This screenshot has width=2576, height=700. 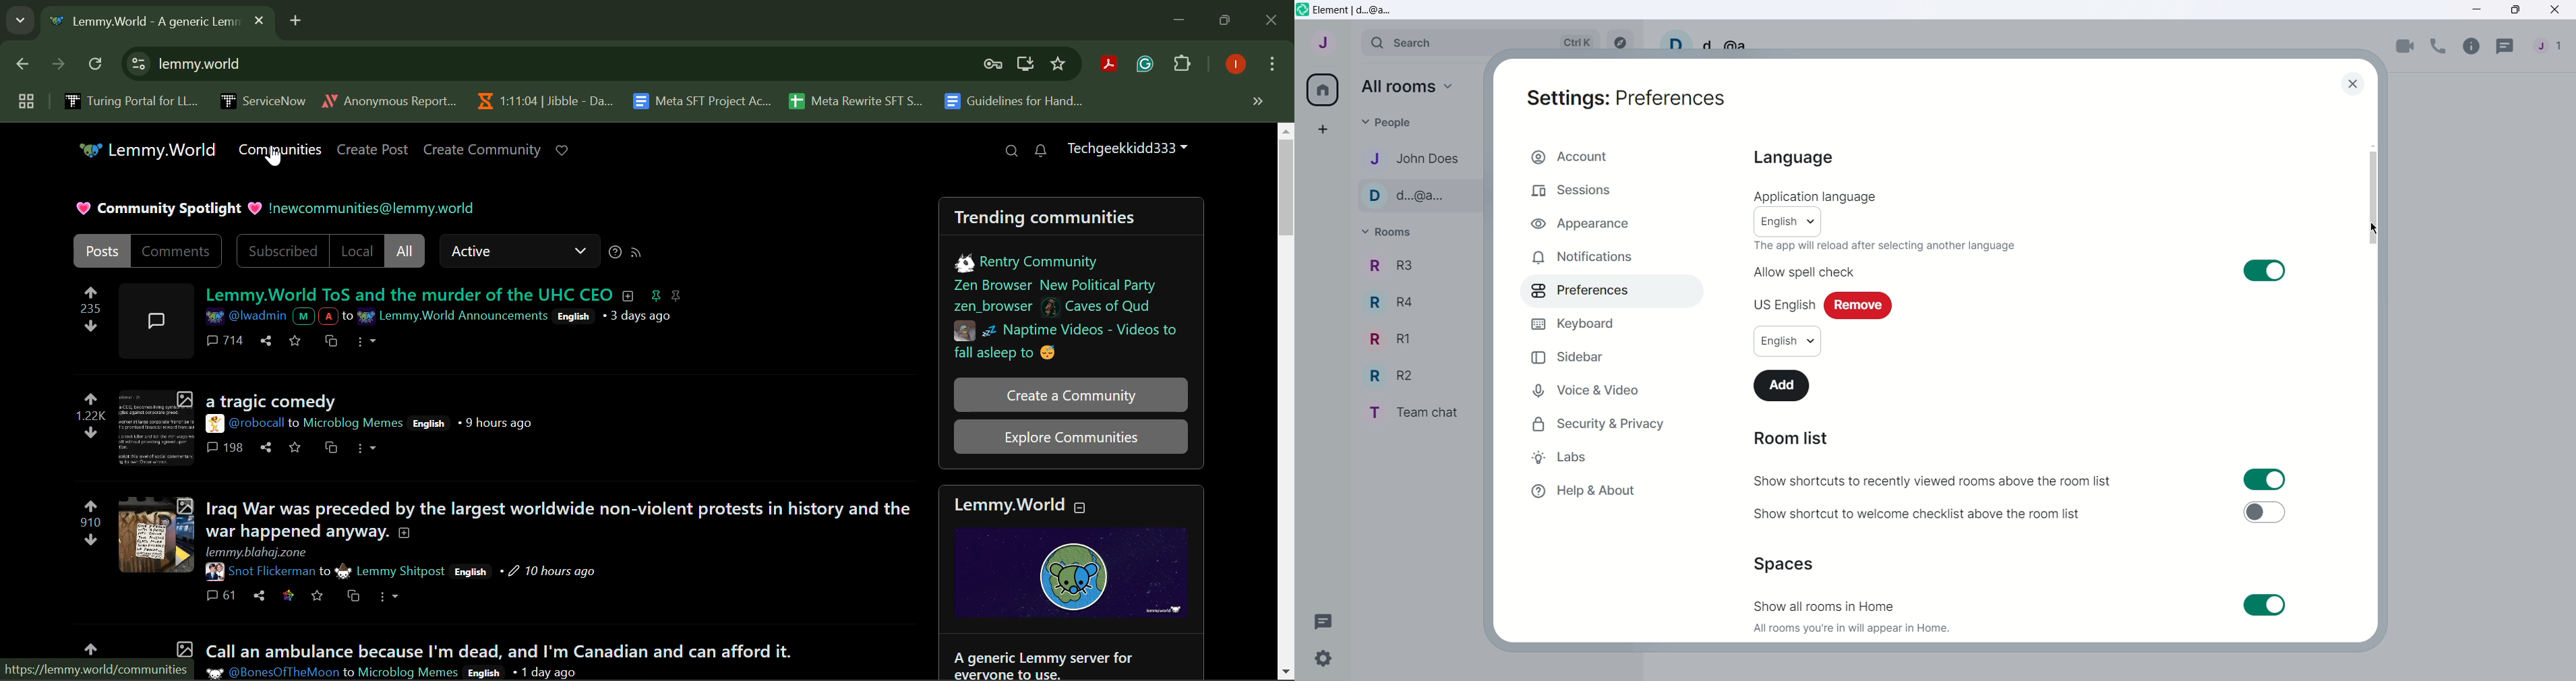 What do you see at coordinates (1409, 87) in the screenshot?
I see `All rooms` at bounding box center [1409, 87].